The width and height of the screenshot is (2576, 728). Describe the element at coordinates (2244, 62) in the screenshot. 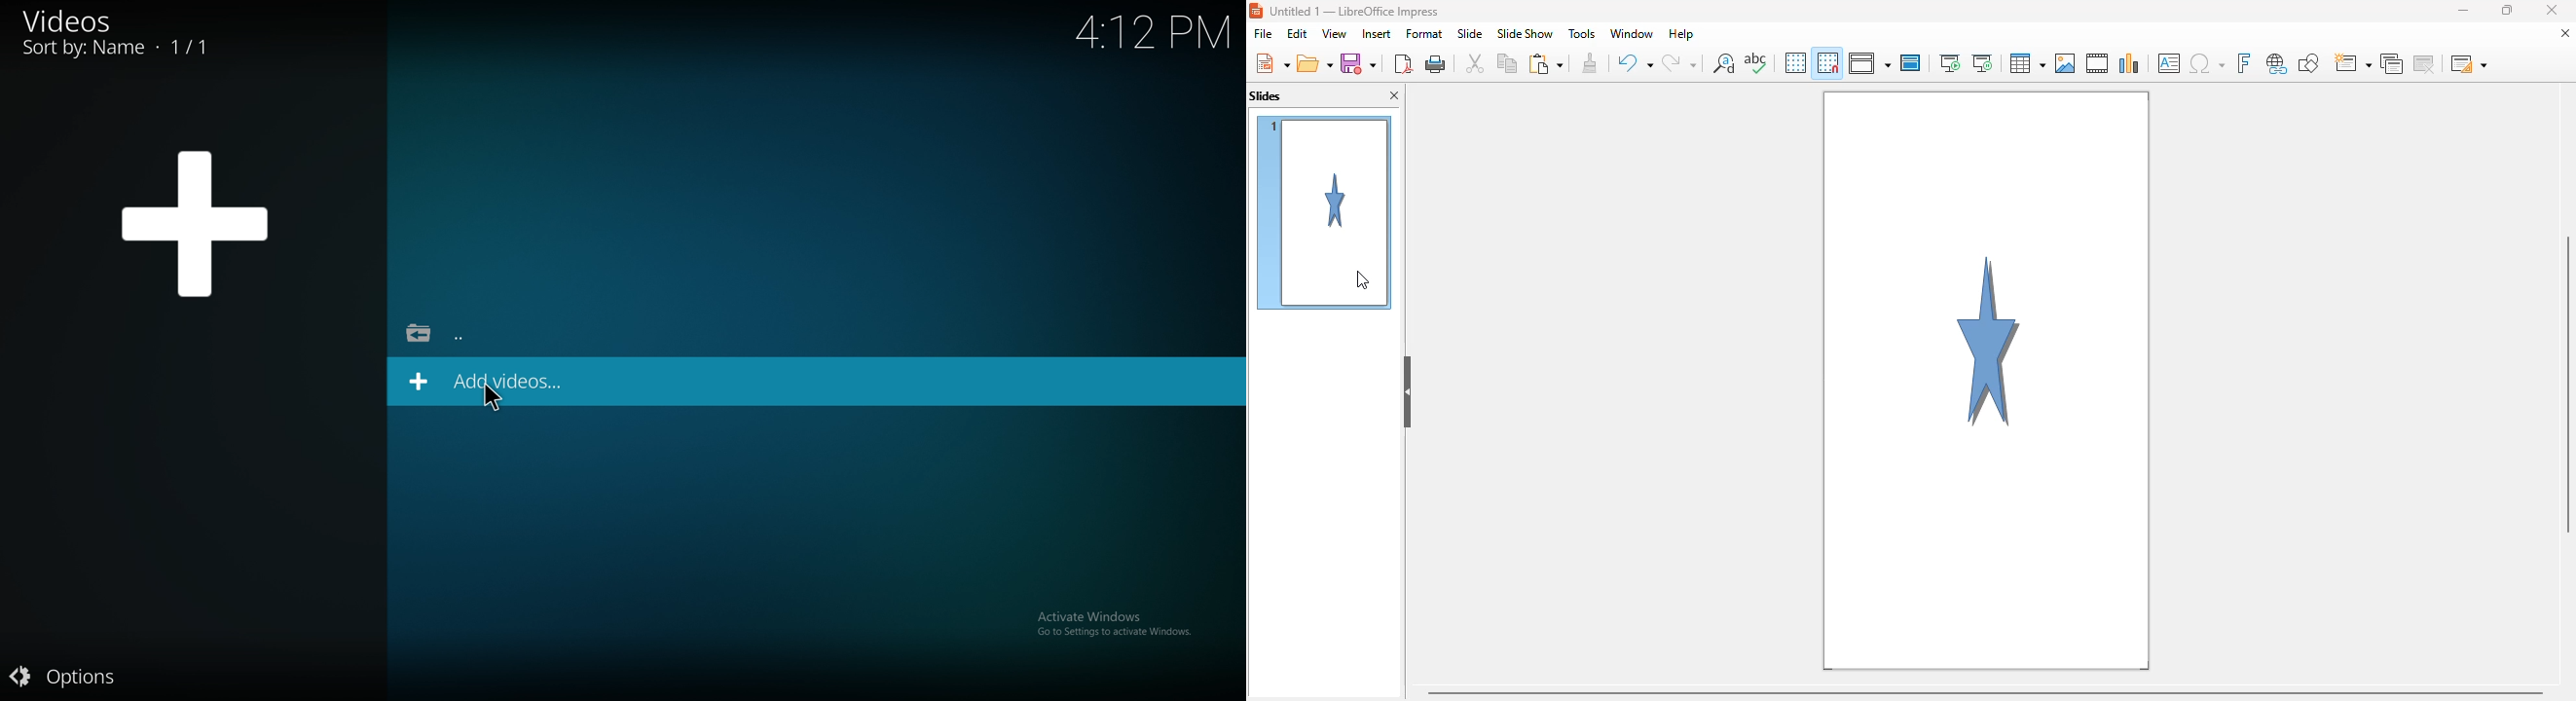

I see `insert fontwork text` at that location.